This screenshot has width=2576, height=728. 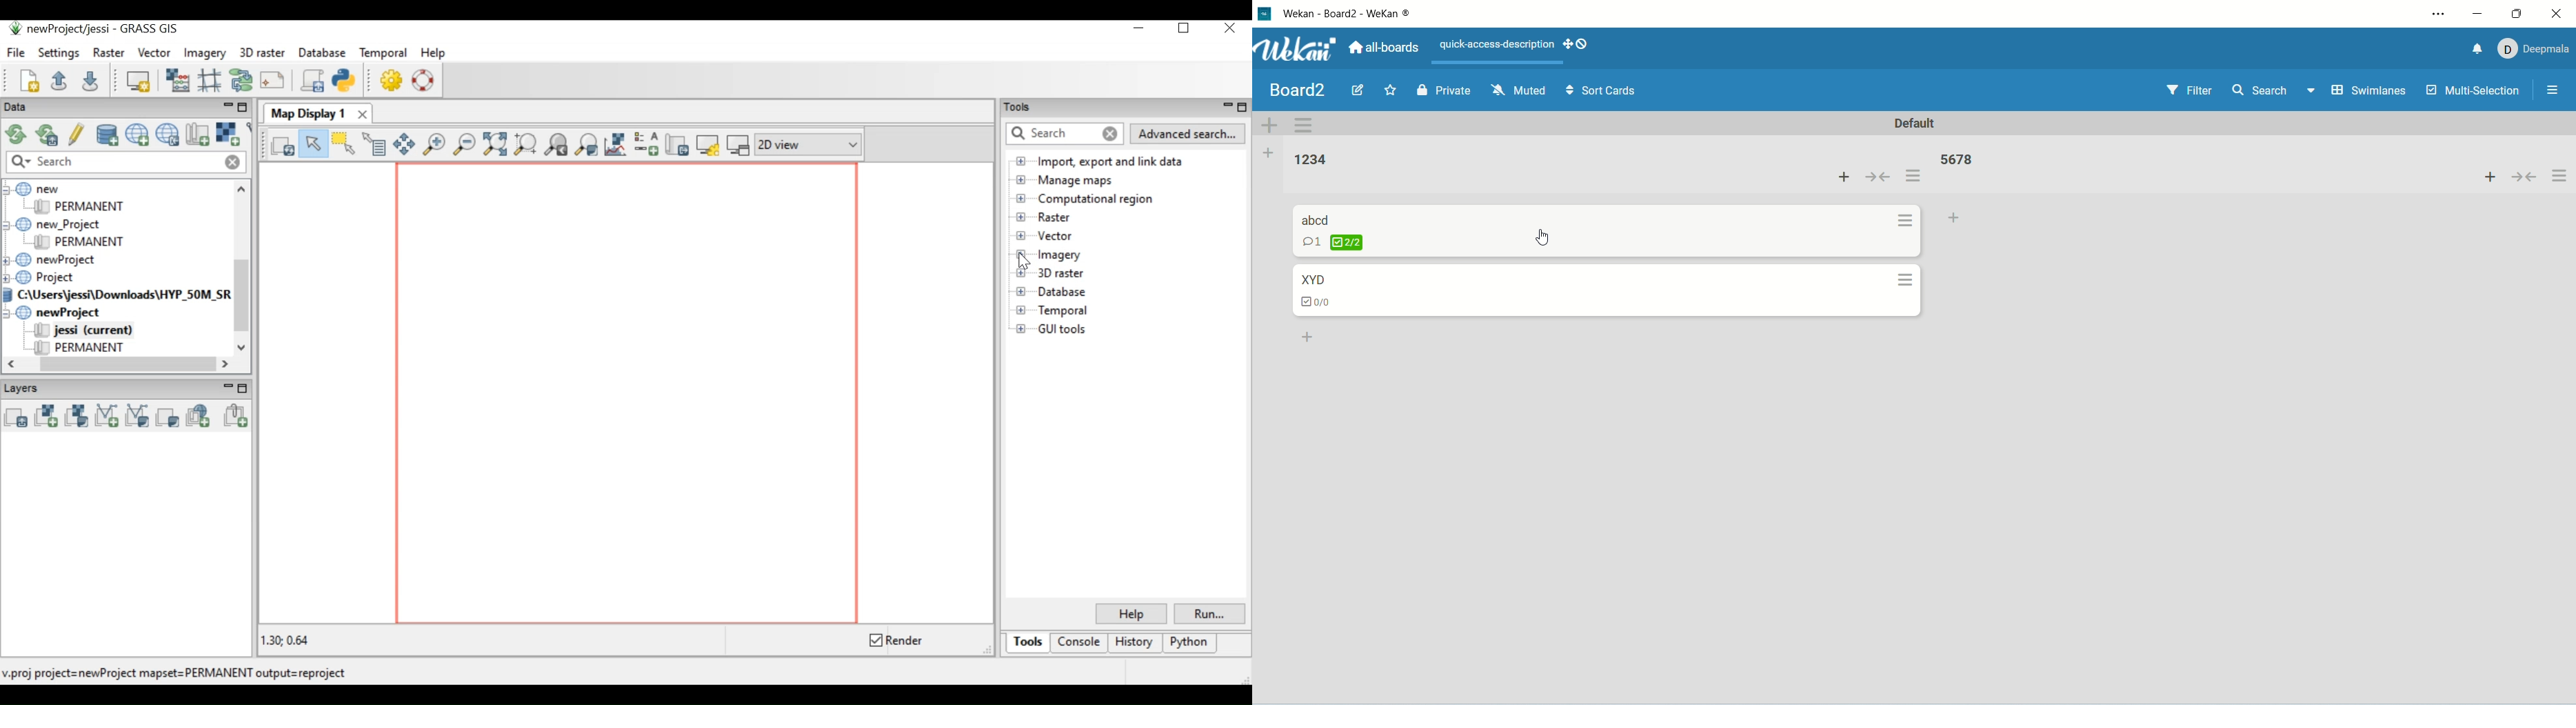 I want to click on Data panel, so click(x=110, y=108).